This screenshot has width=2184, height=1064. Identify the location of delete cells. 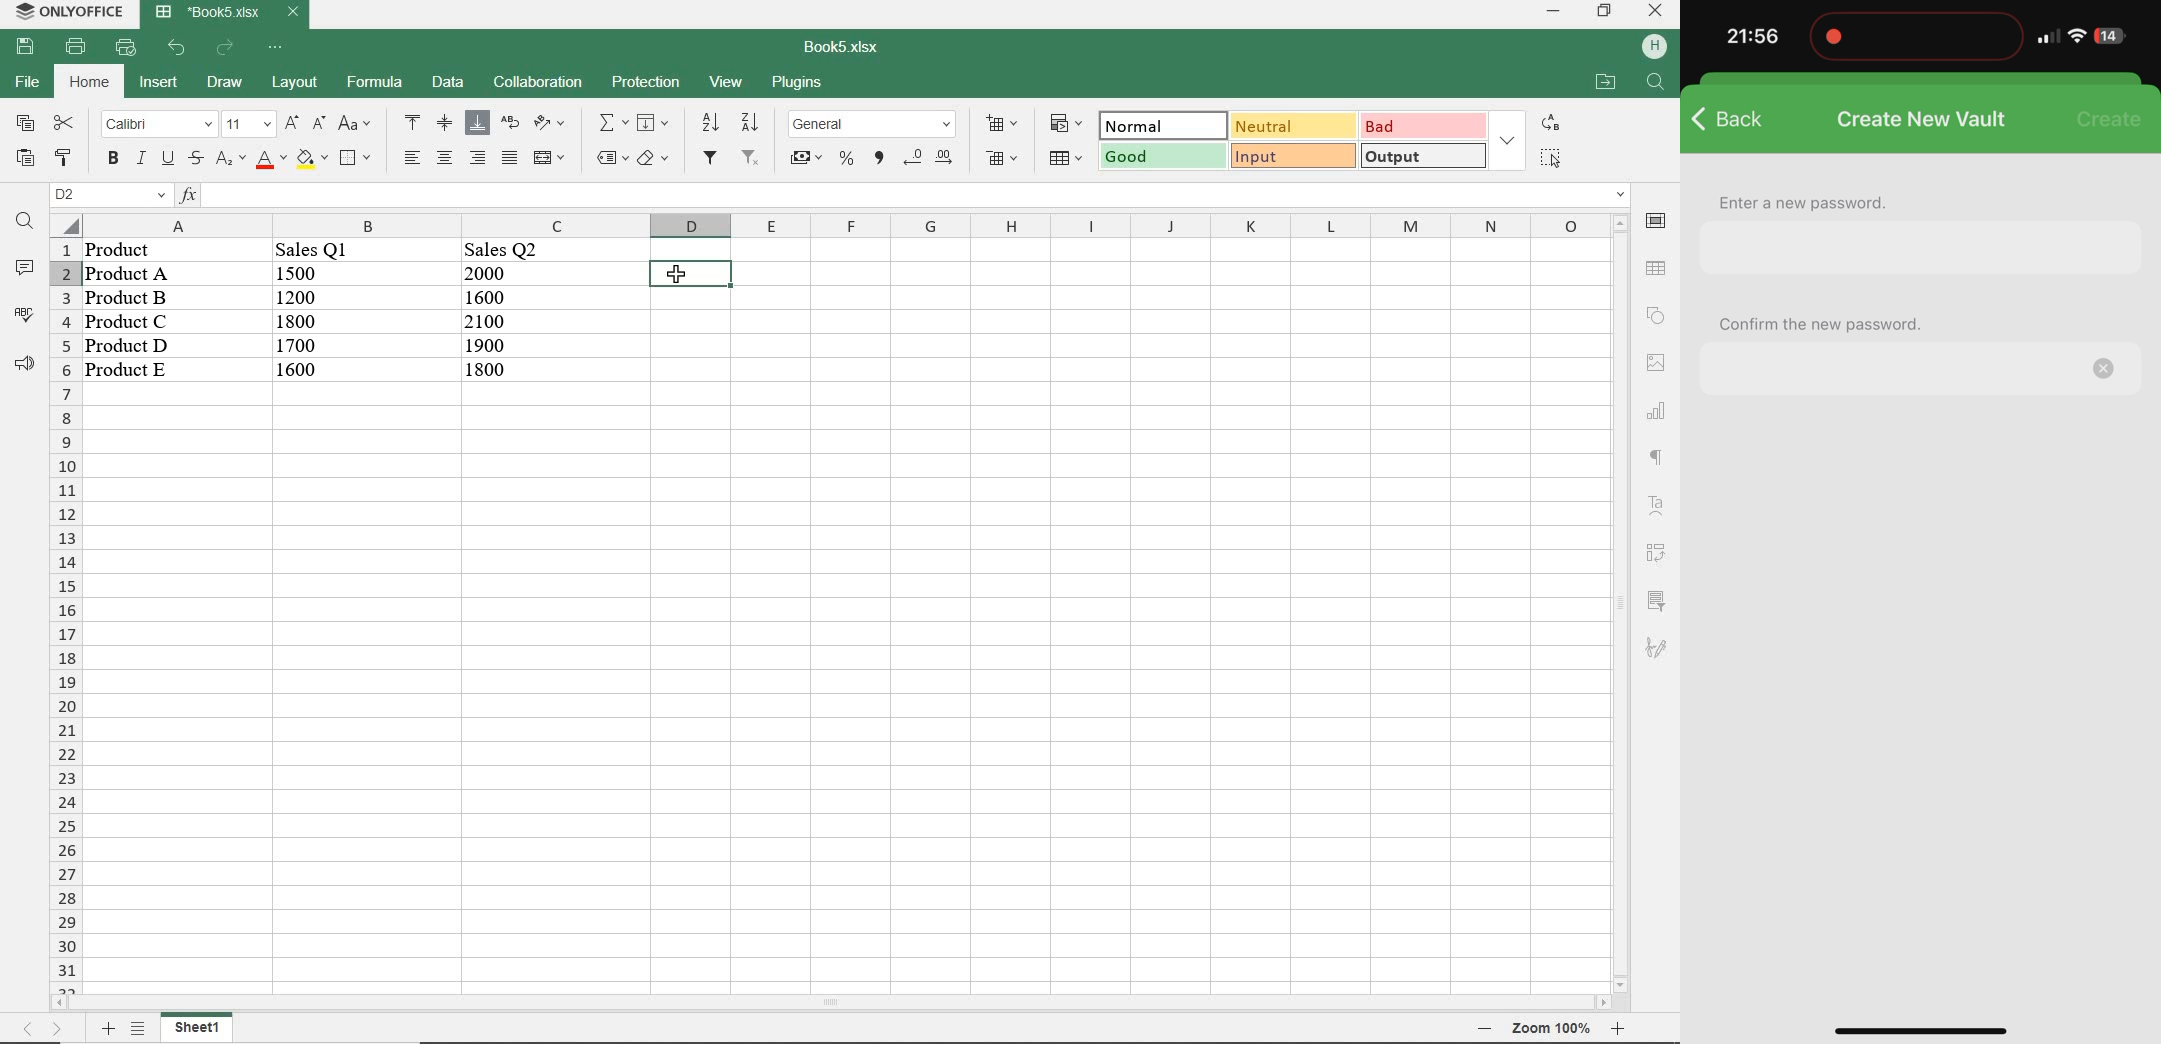
(1002, 157).